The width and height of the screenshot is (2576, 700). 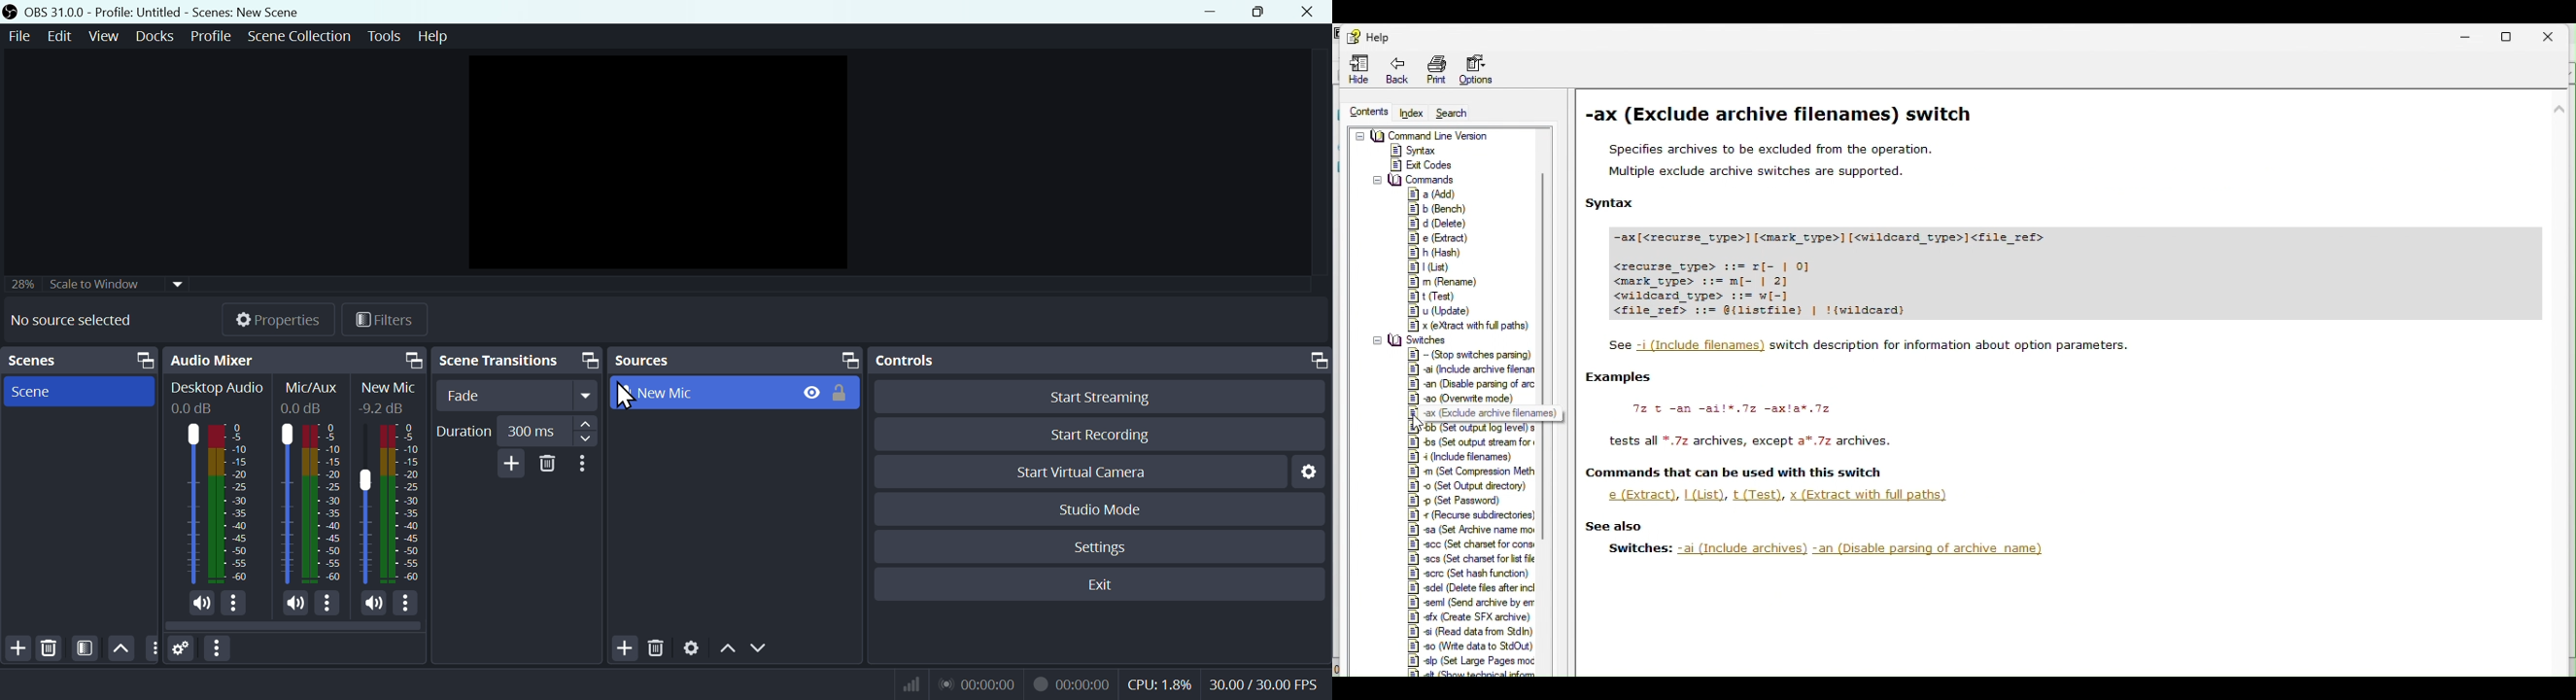 What do you see at coordinates (15, 647) in the screenshot?
I see `Add` at bounding box center [15, 647].